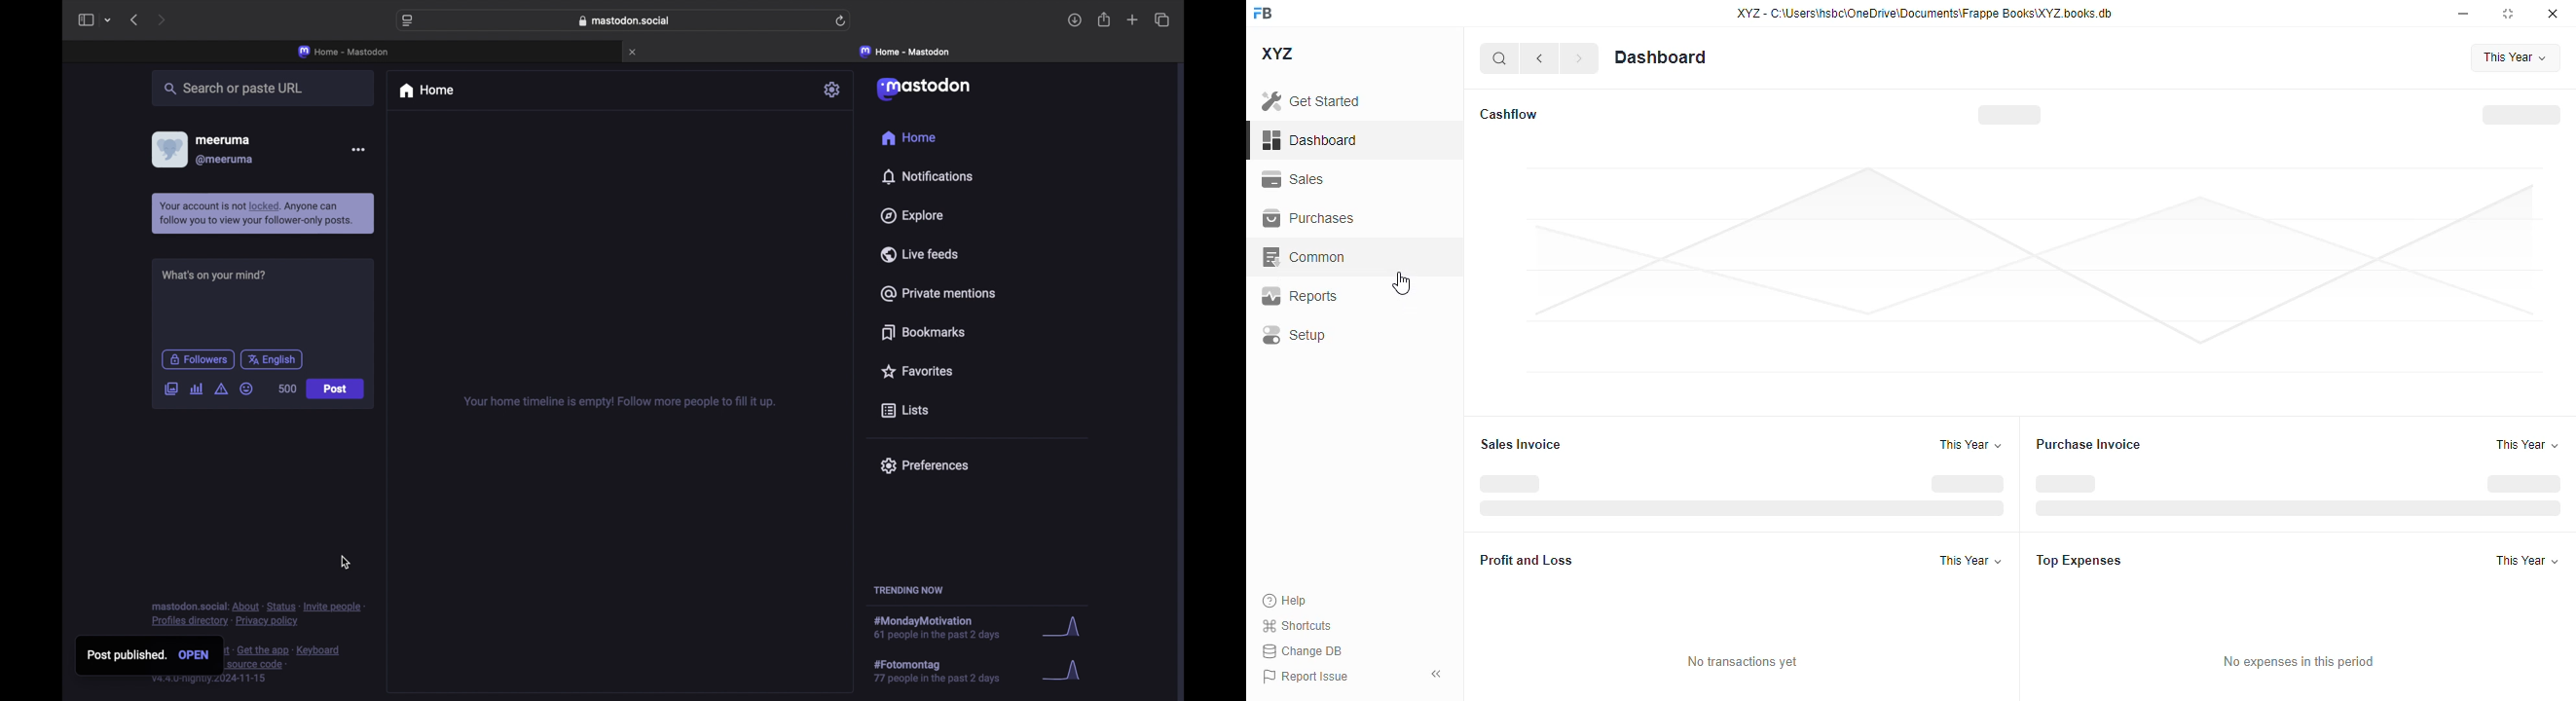 The image size is (2576, 728). What do you see at coordinates (2088, 443) in the screenshot?
I see `purchase invoice` at bounding box center [2088, 443].